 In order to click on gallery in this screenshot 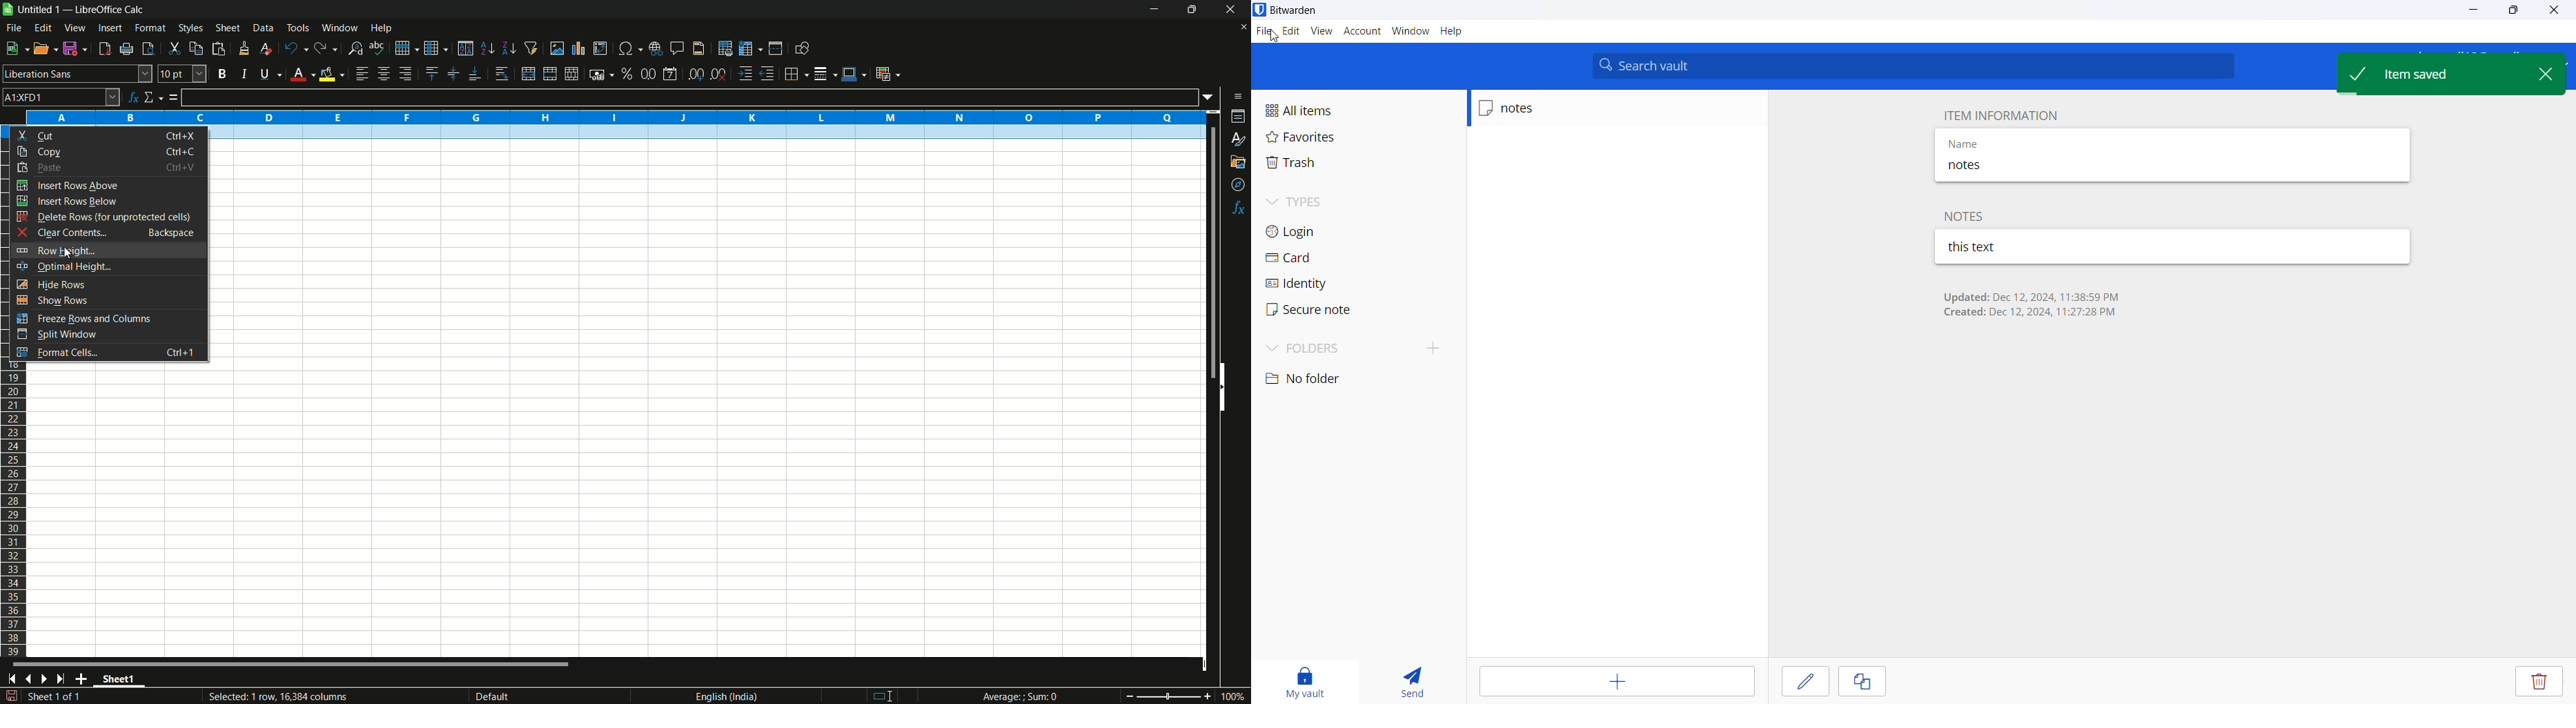, I will do `click(1239, 162)`.